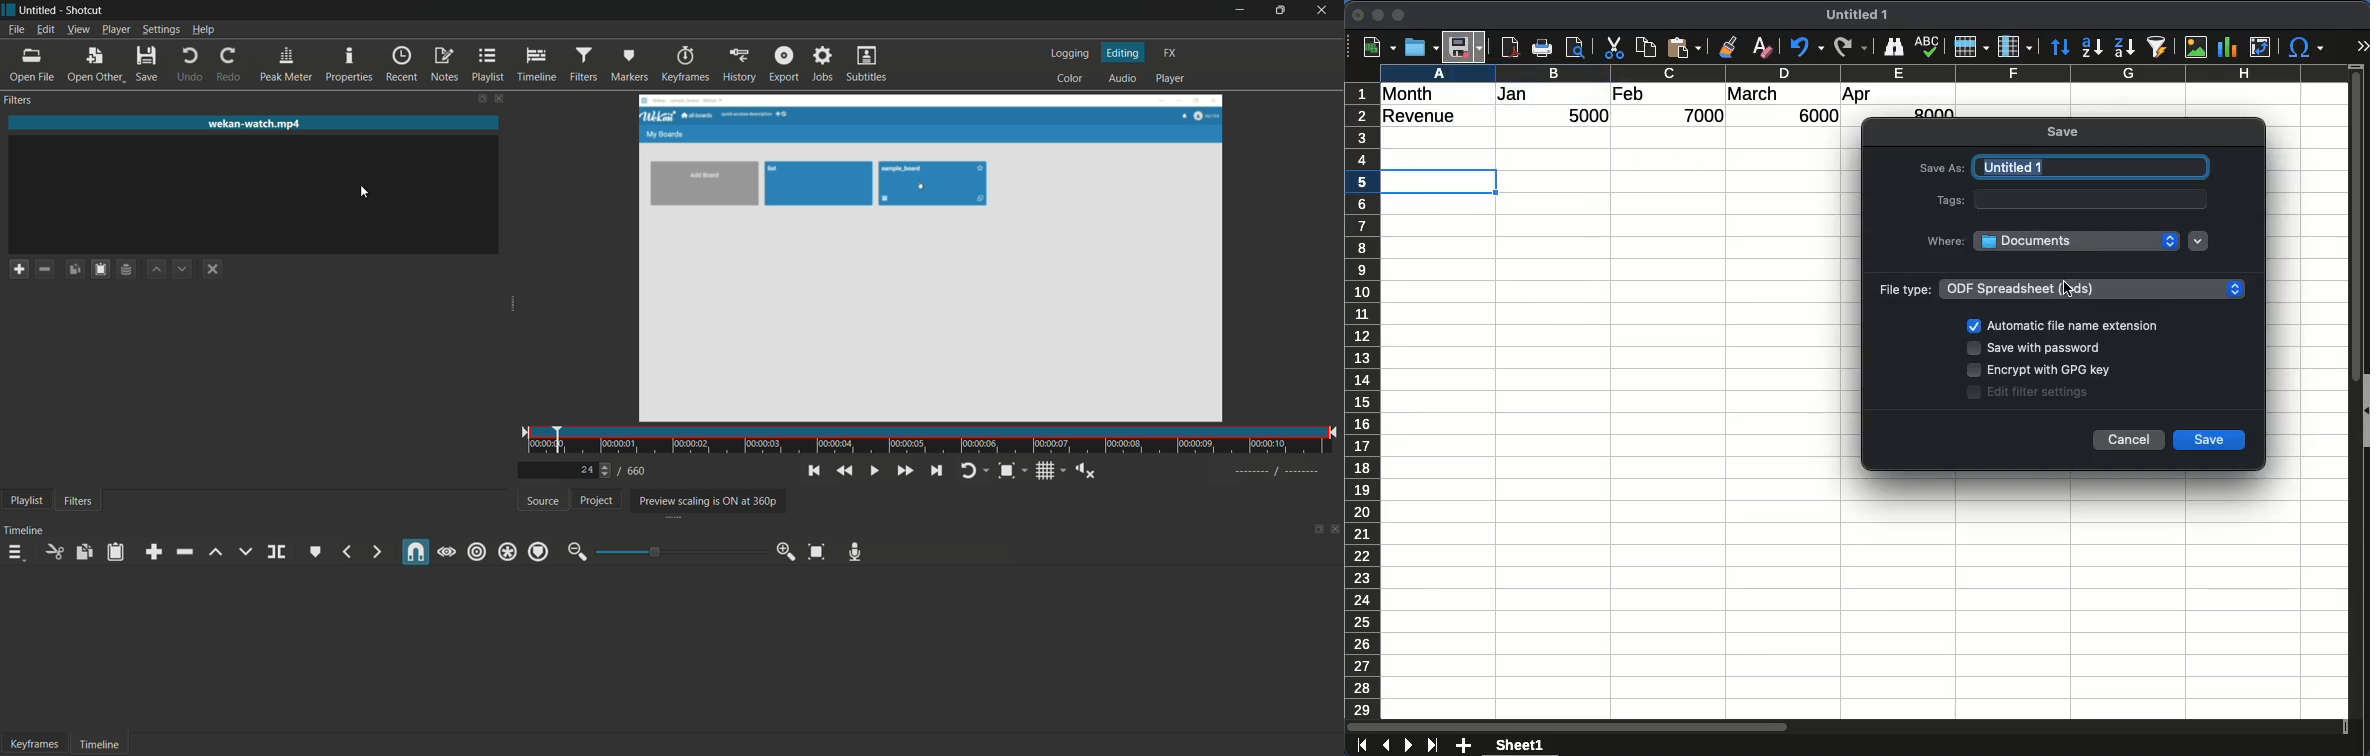 The image size is (2380, 756). What do you see at coordinates (153, 552) in the screenshot?
I see `append` at bounding box center [153, 552].